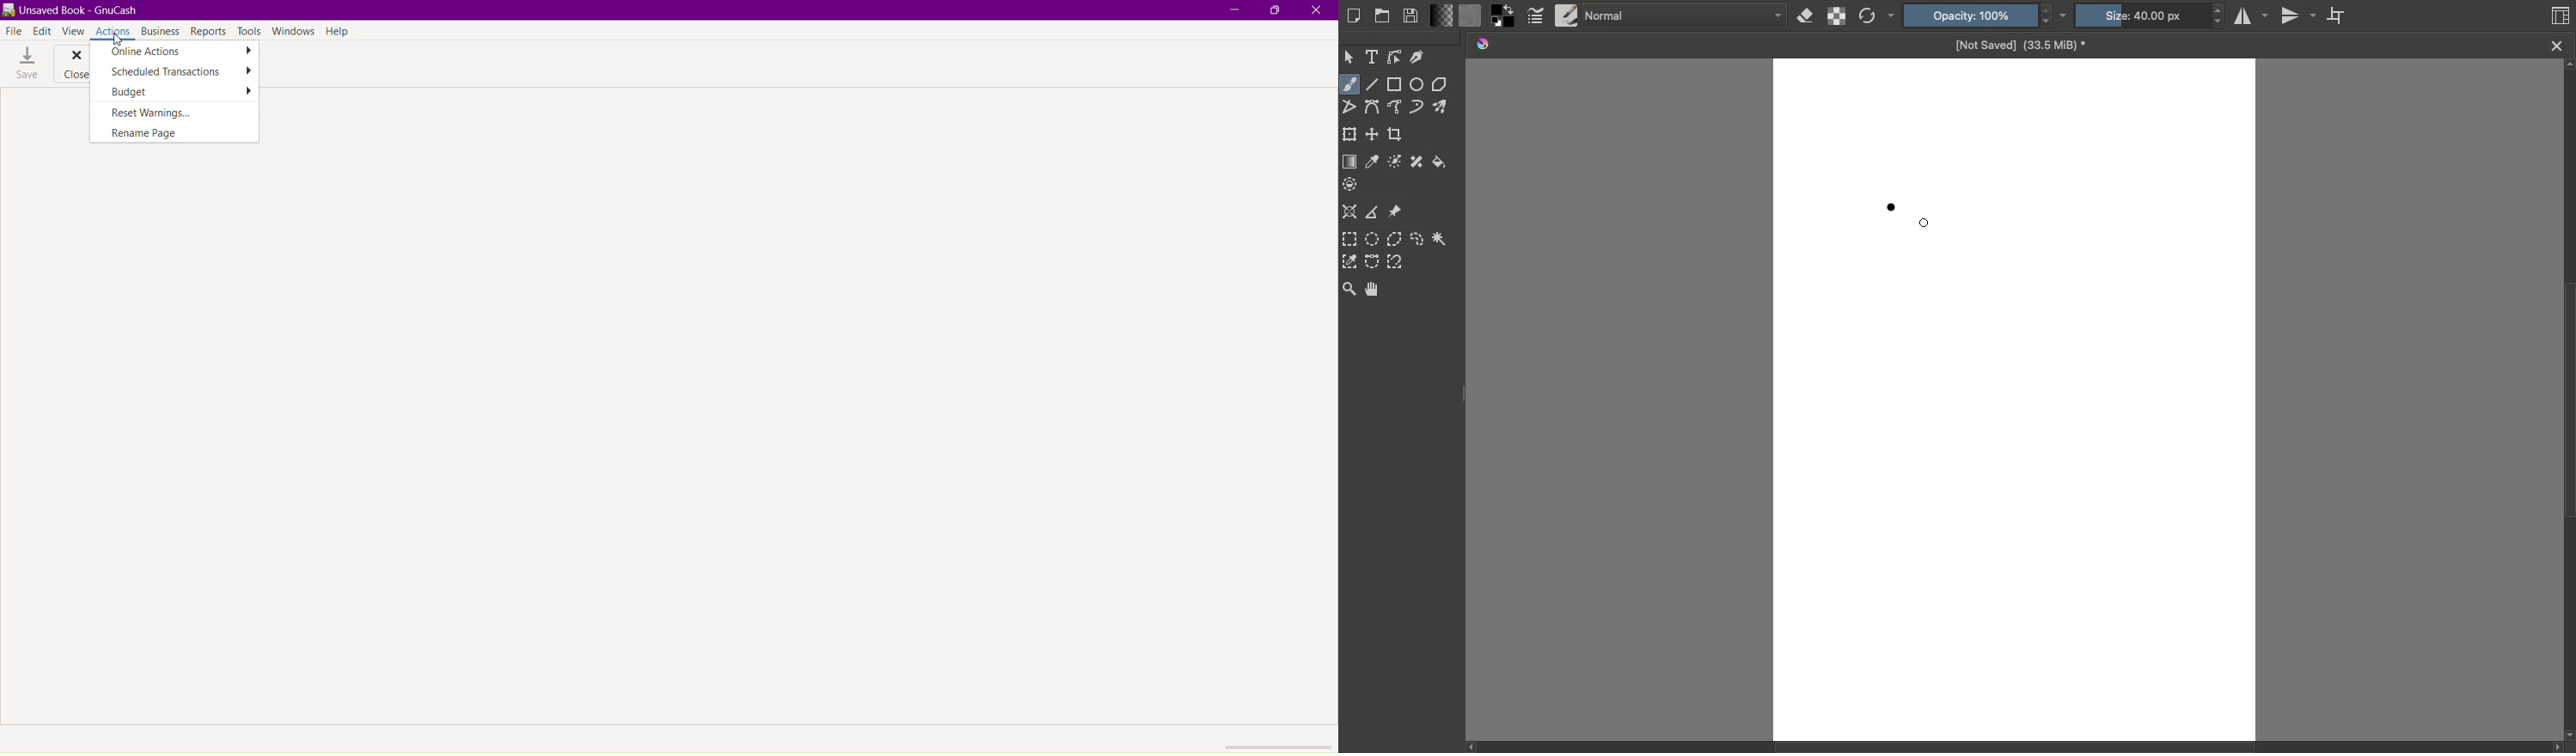 This screenshot has height=756, width=2576. Describe the element at coordinates (1395, 84) in the screenshot. I see `Rectangle` at that location.